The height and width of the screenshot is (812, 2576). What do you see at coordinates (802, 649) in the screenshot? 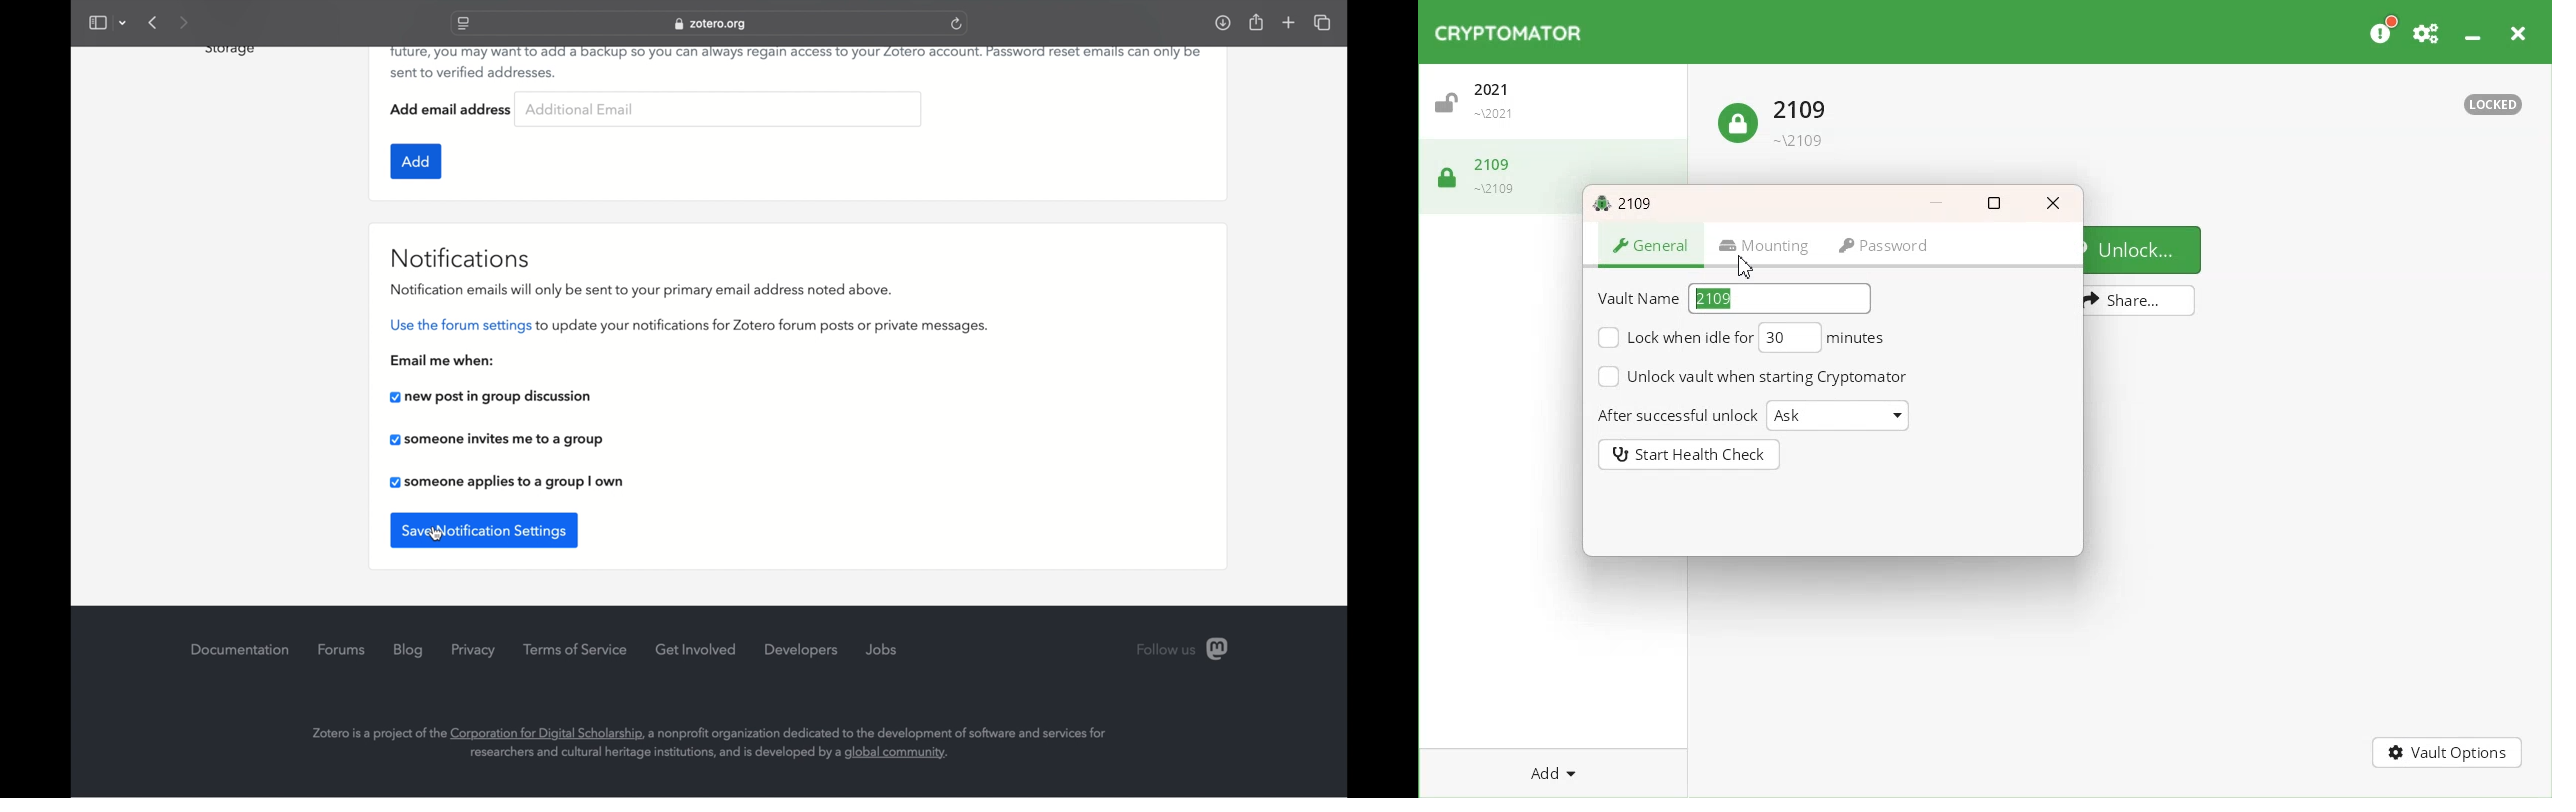
I see `developers` at bounding box center [802, 649].